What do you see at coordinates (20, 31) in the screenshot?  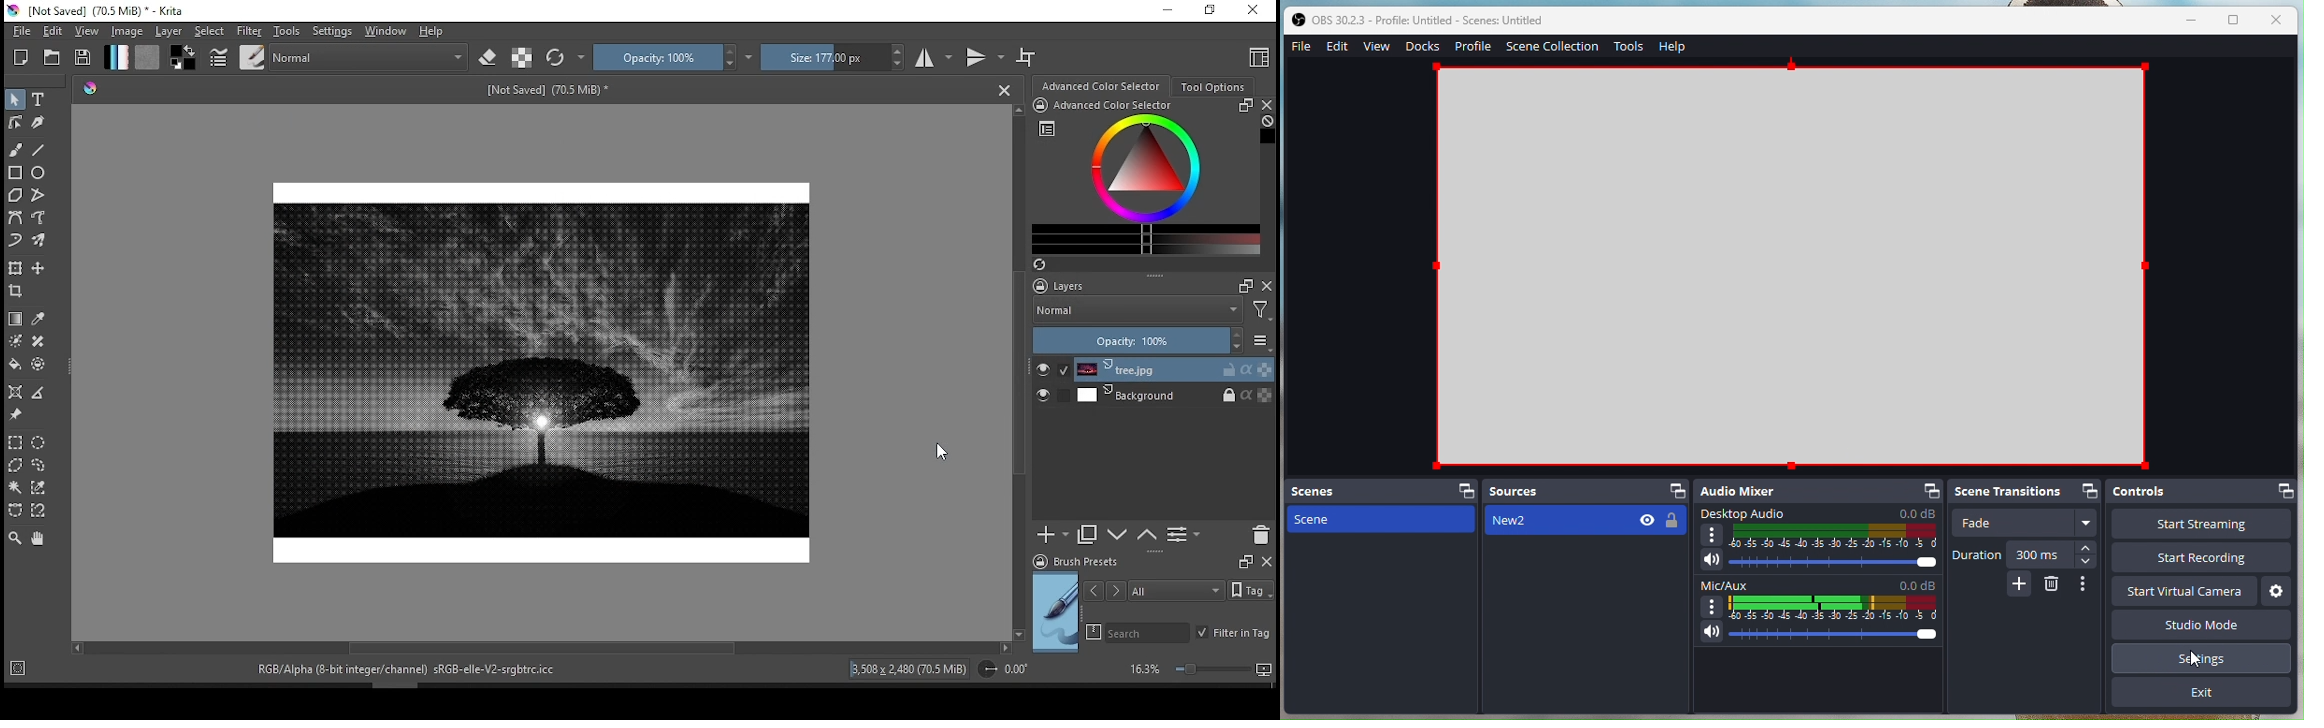 I see `file` at bounding box center [20, 31].